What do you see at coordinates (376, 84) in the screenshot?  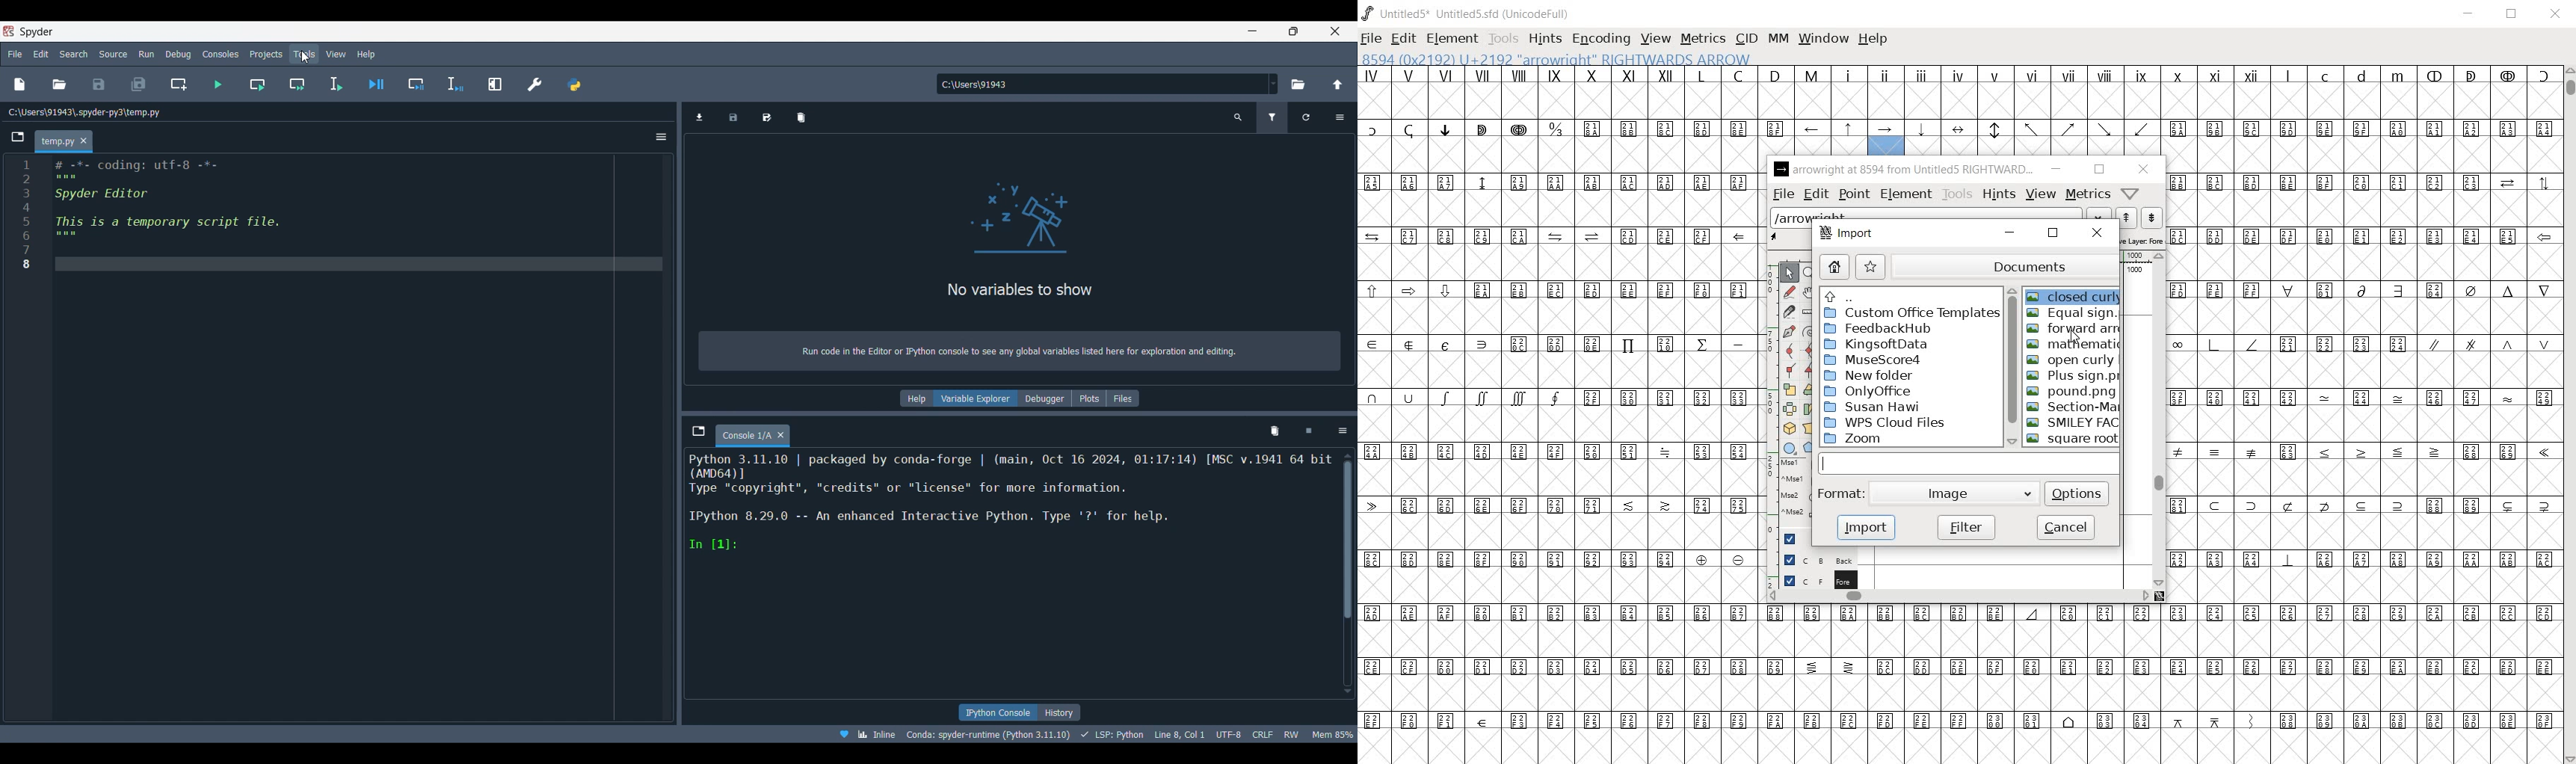 I see `Debug file` at bounding box center [376, 84].